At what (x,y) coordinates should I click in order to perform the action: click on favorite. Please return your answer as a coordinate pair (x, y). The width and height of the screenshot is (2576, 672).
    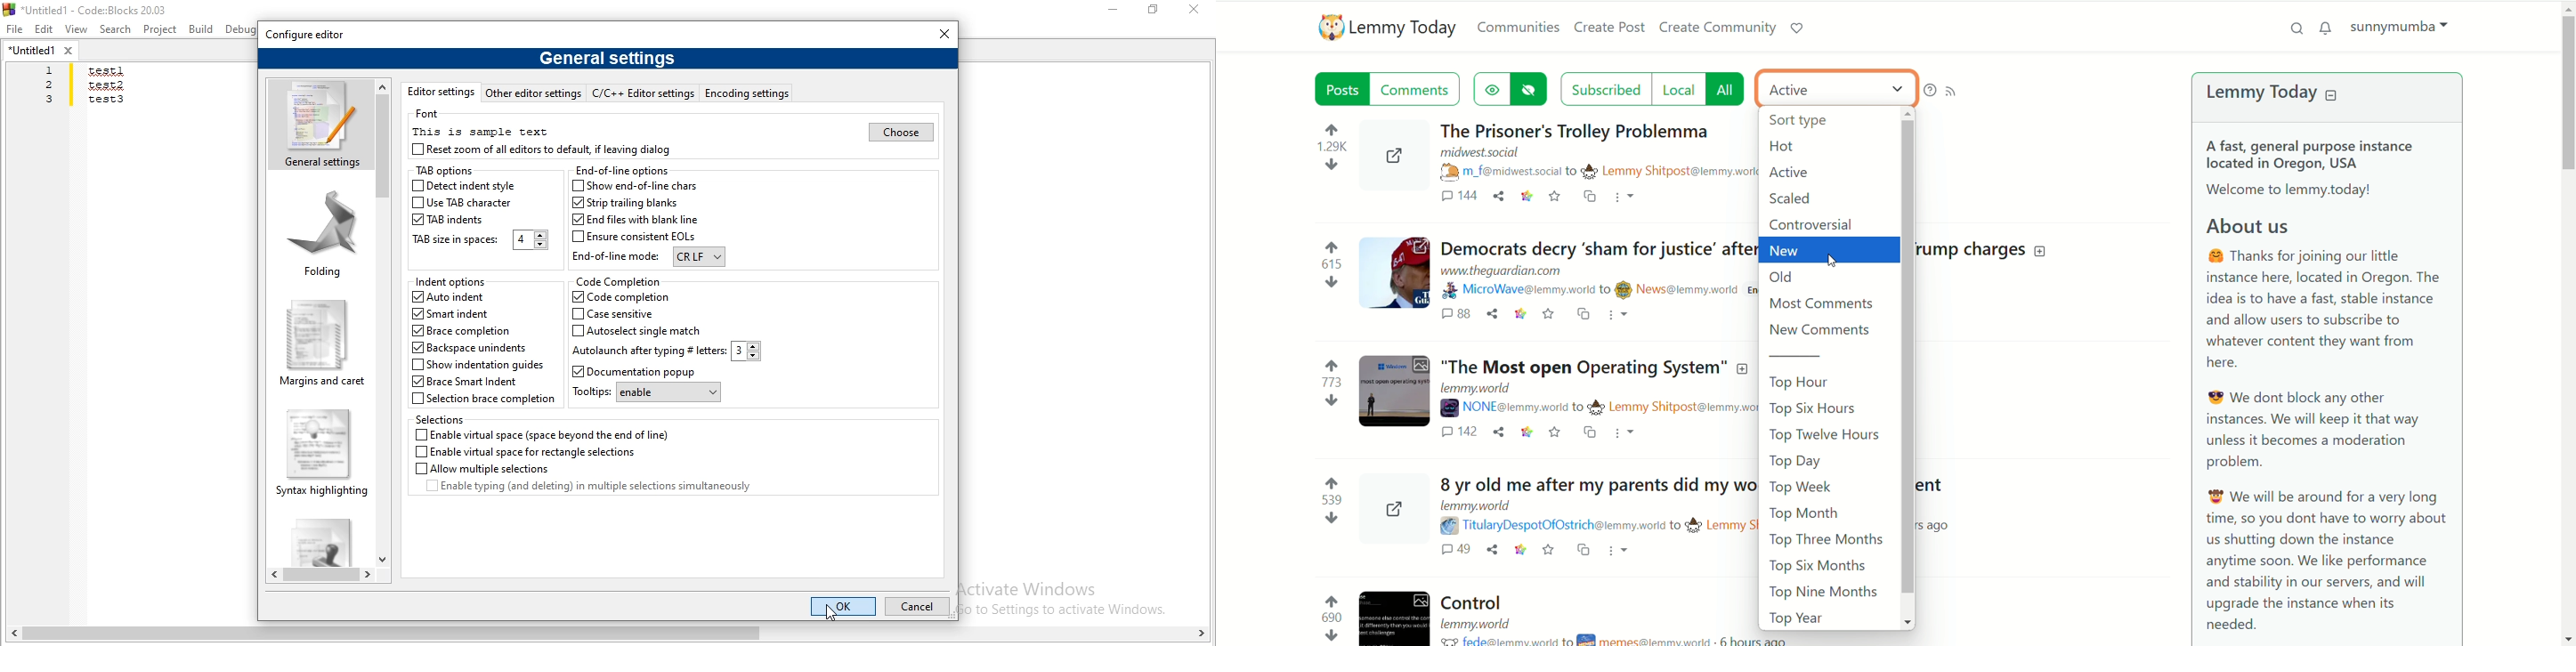
    Looking at the image, I should click on (1558, 432).